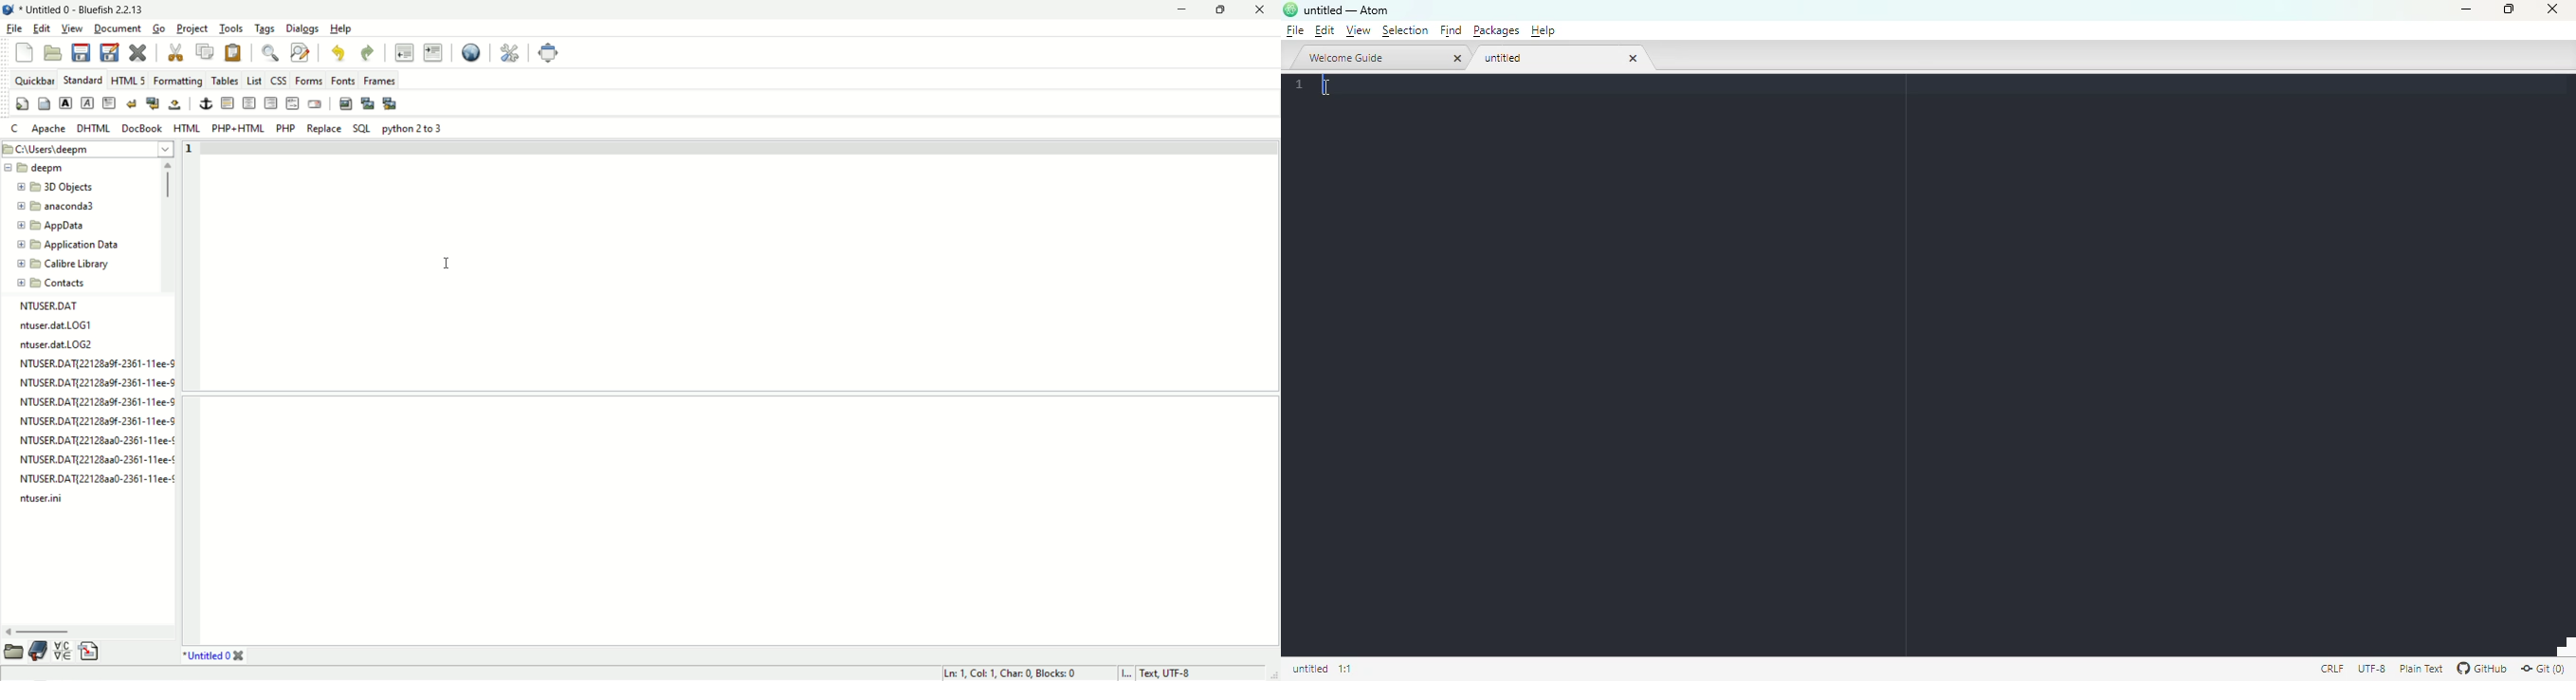  Describe the element at coordinates (1455, 59) in the screenshot. I see `close tab` at that location.